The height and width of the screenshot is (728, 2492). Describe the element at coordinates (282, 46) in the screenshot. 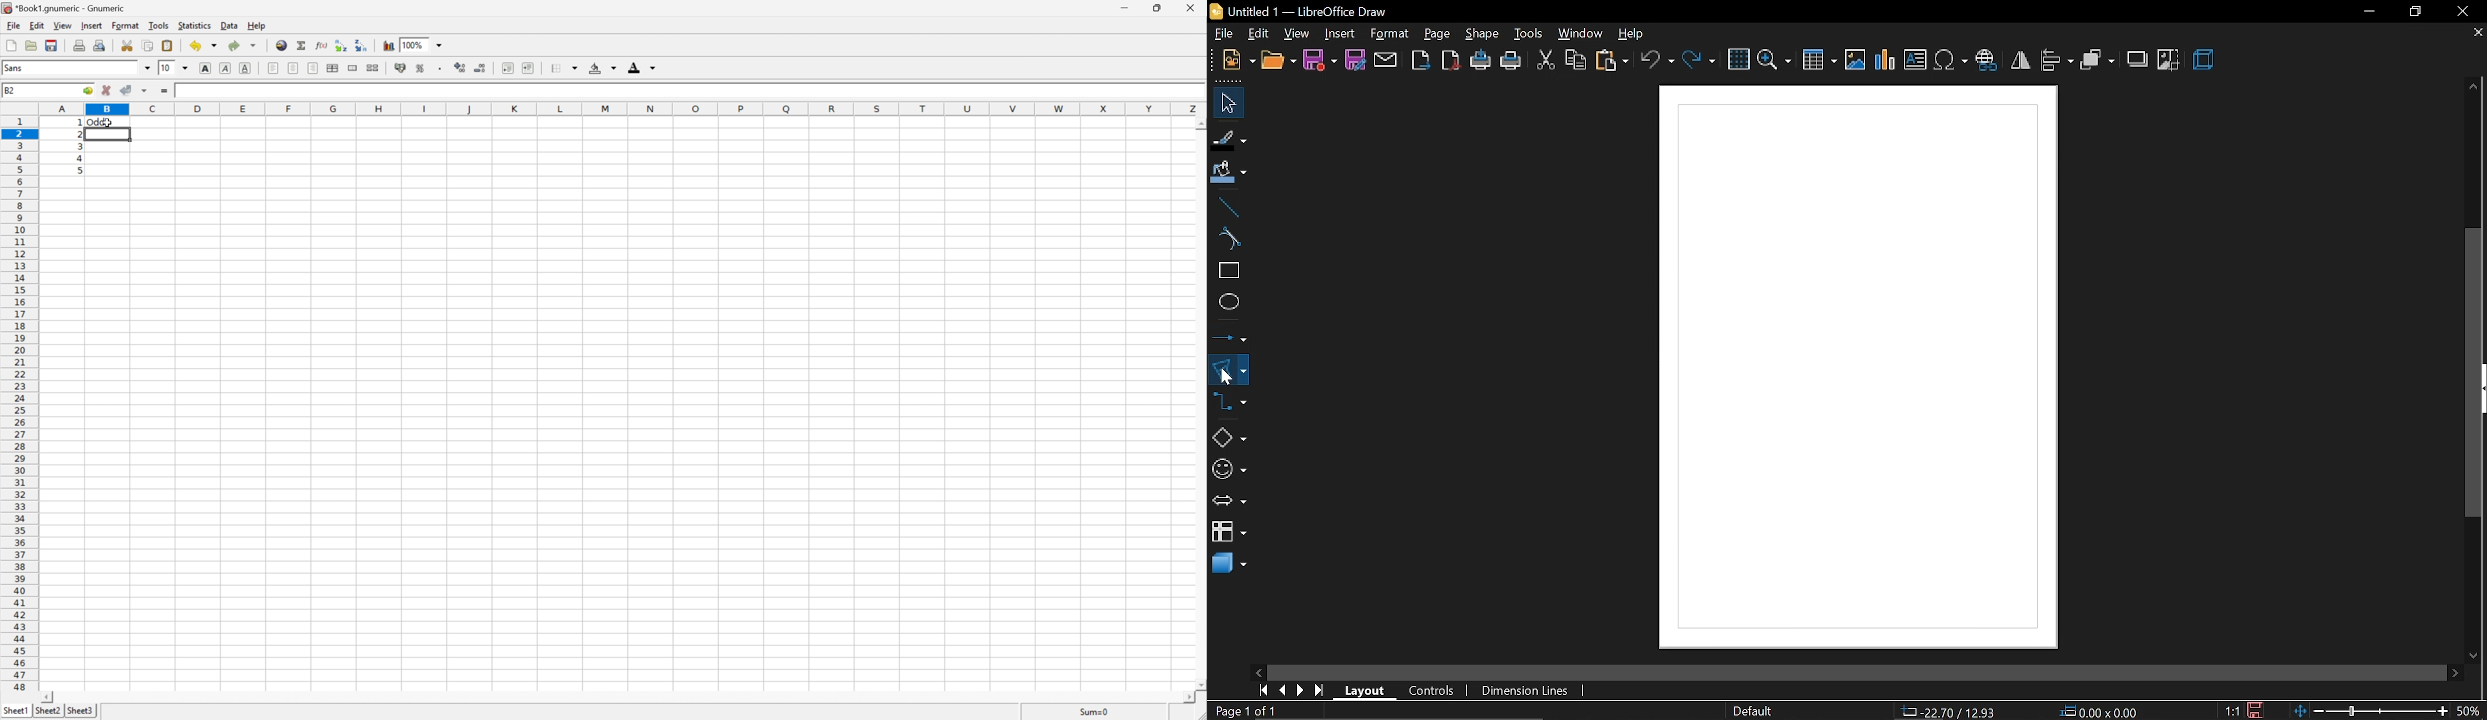

I see `Insert a hyperlink` at that location.